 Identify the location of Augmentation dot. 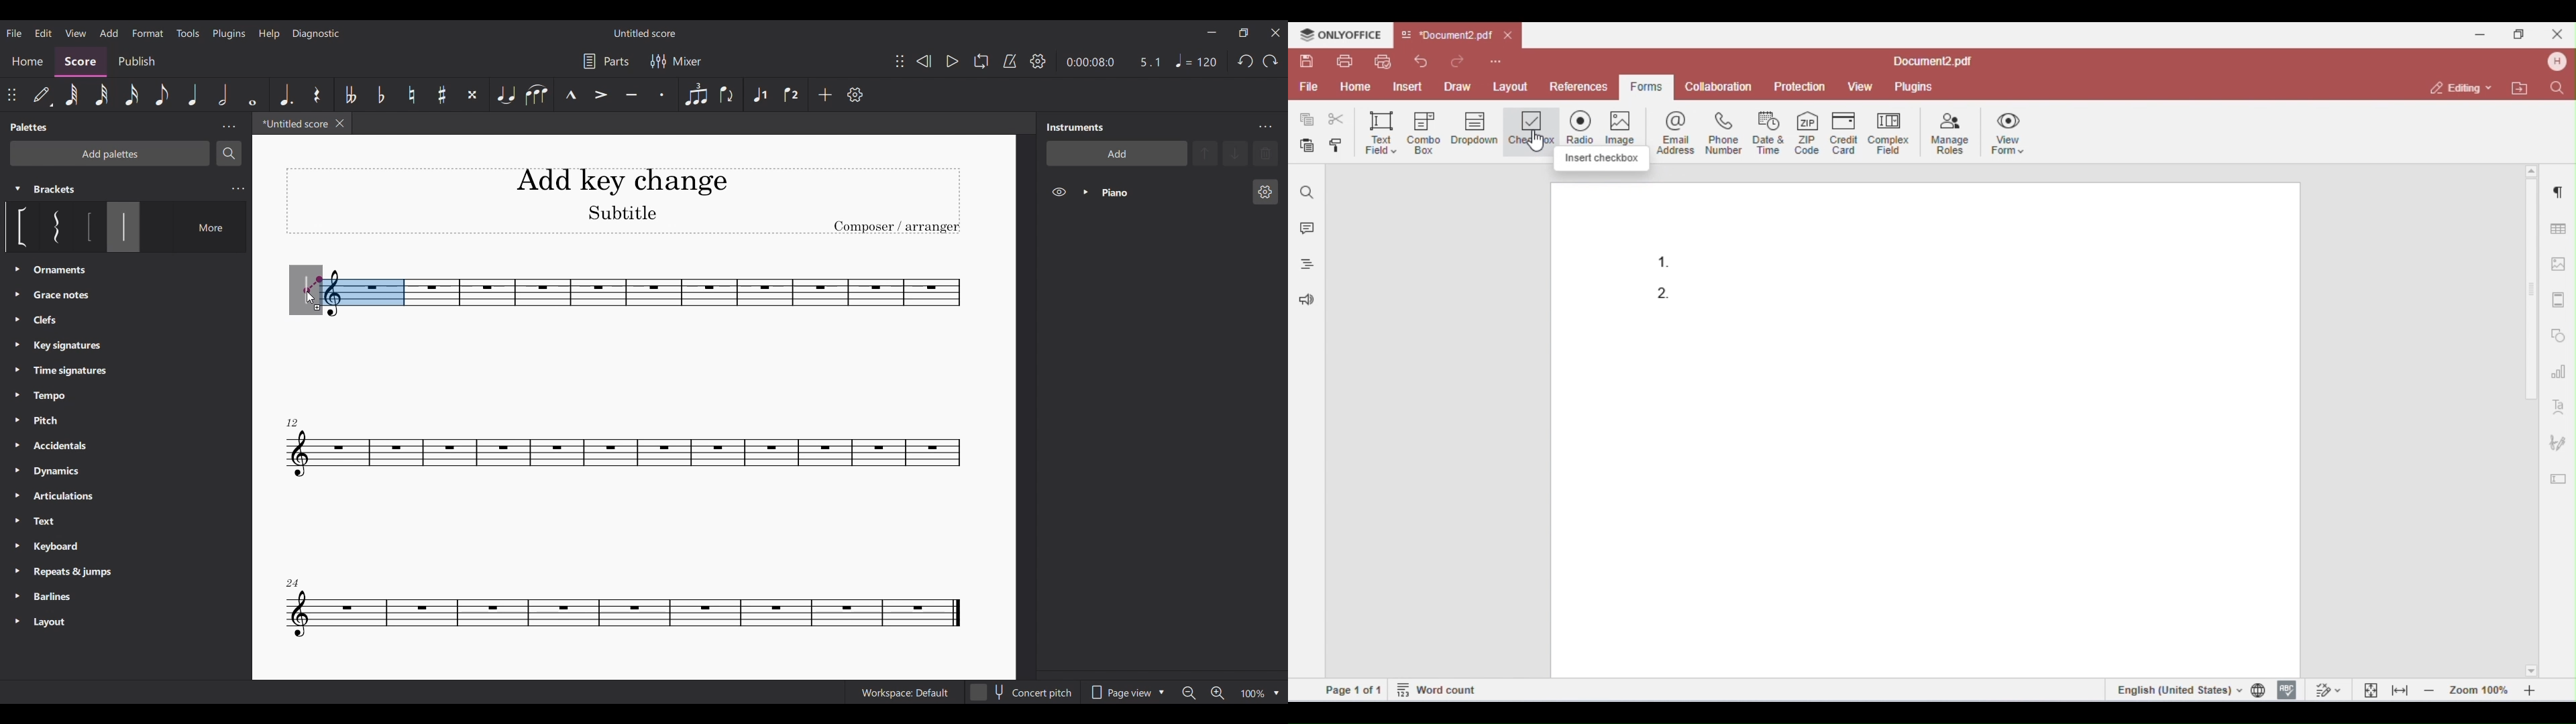
(284, 95).